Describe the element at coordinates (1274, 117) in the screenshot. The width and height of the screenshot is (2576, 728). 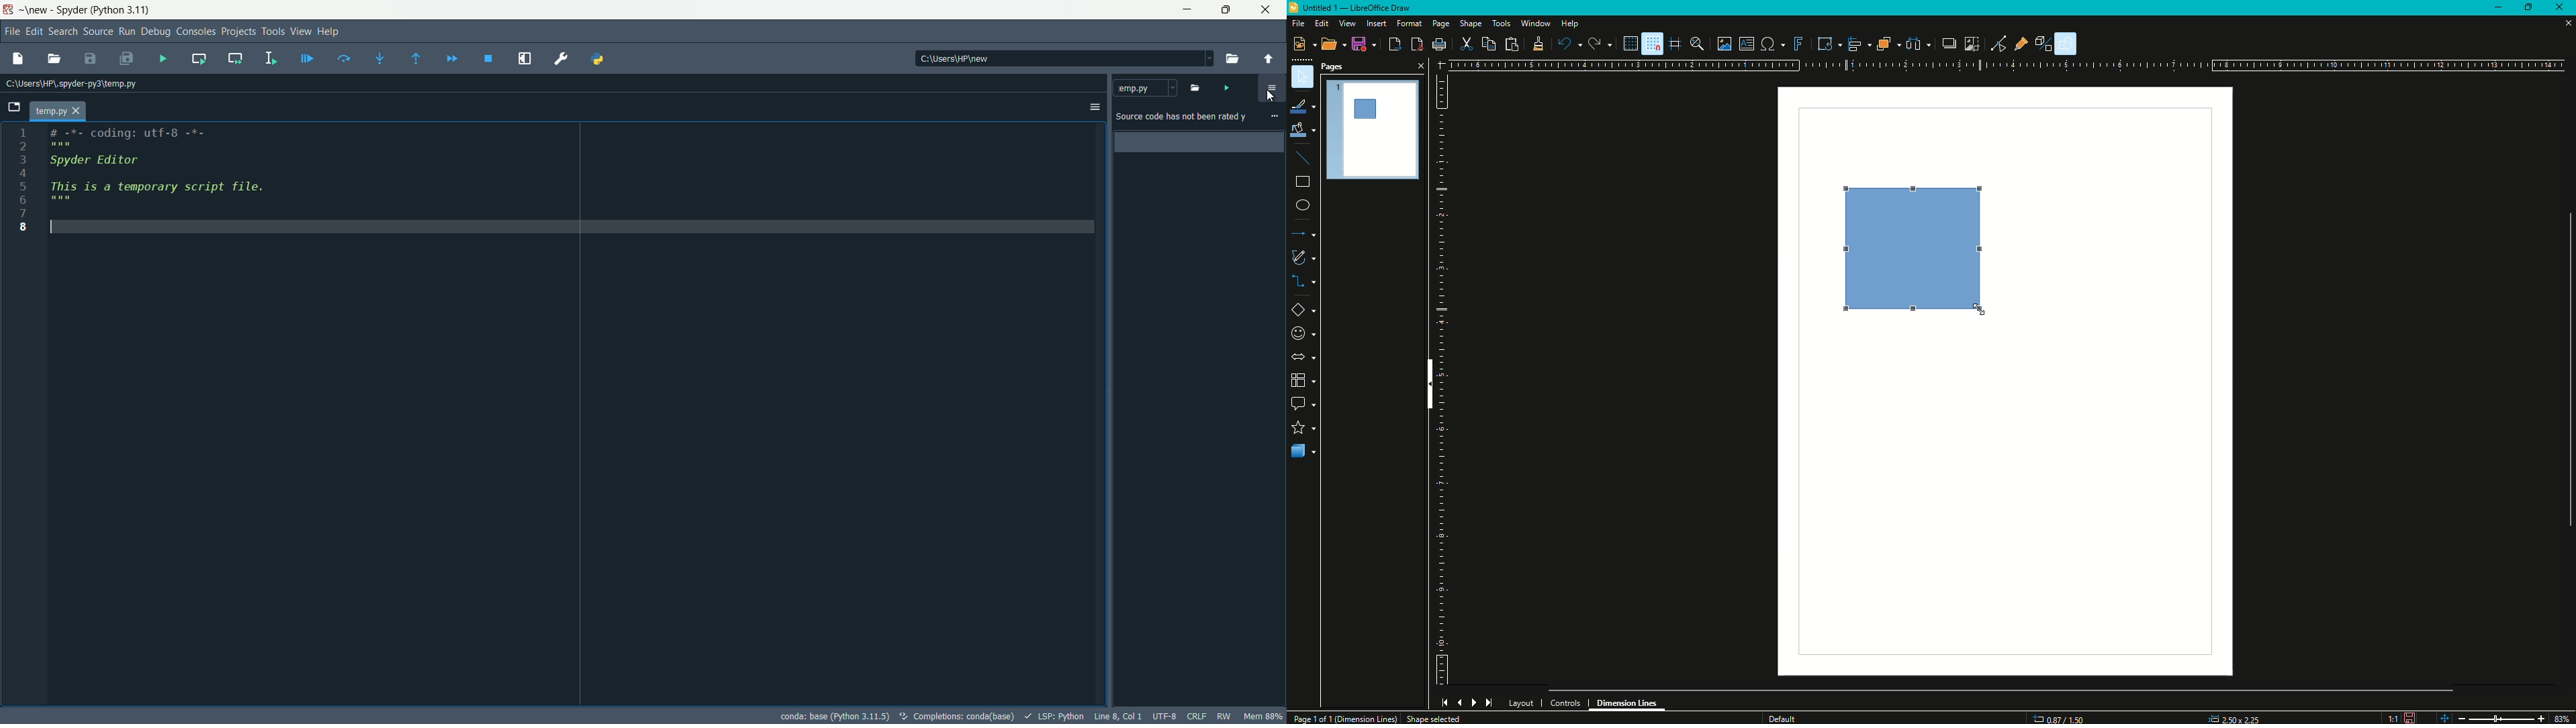
I see `more options` at that location.